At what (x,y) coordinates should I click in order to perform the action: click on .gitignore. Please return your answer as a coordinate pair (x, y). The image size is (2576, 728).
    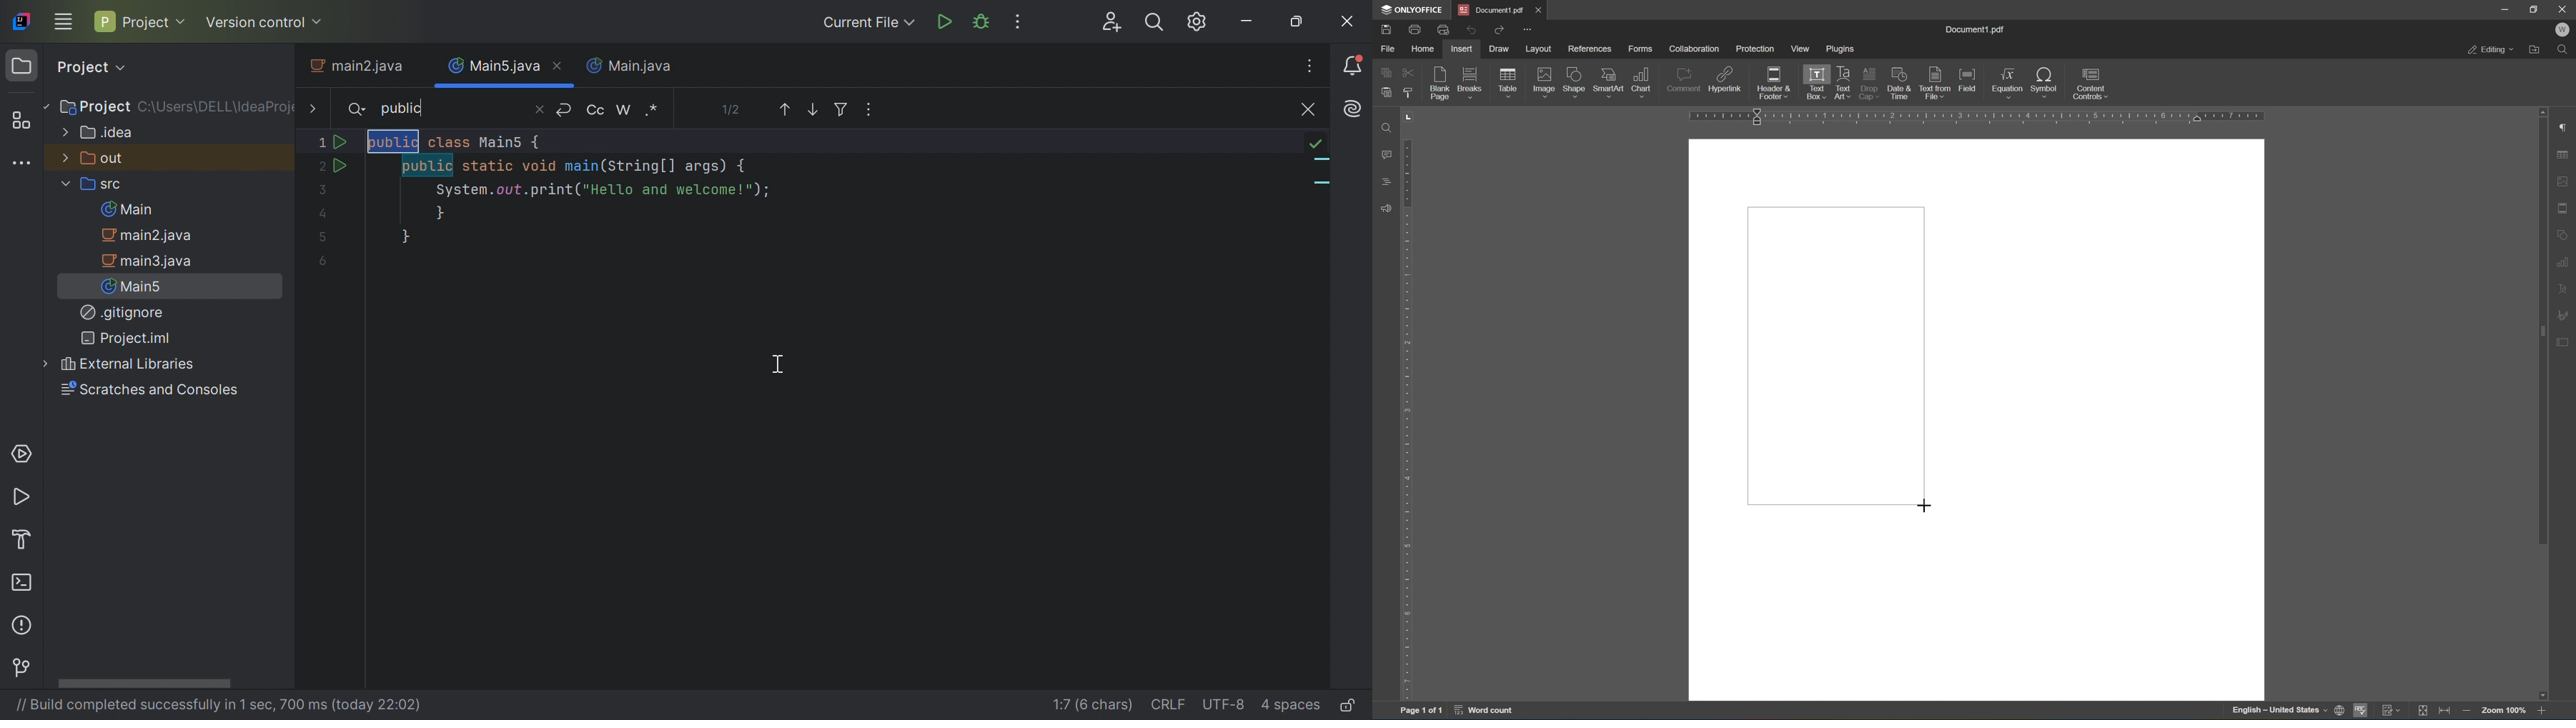
    Looking at the image, I should click on (123, 313).